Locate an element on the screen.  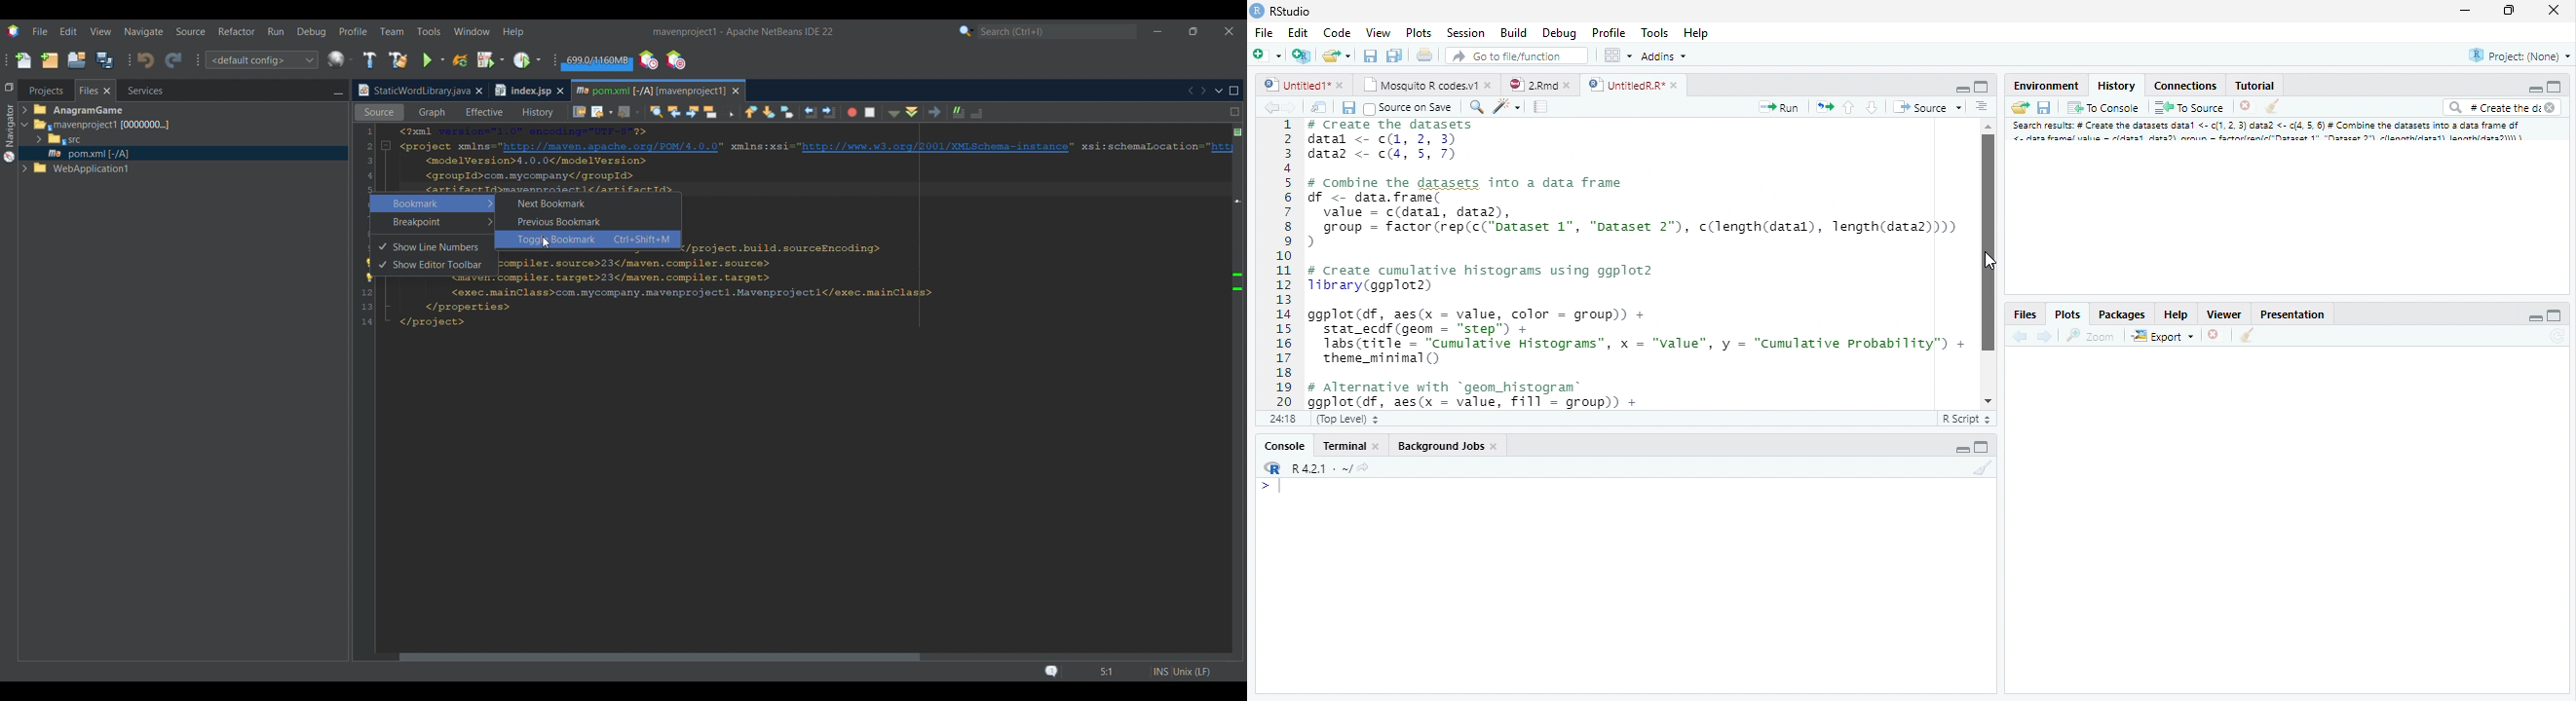
Selected tab highlighted is located at coordinates (241, 124).